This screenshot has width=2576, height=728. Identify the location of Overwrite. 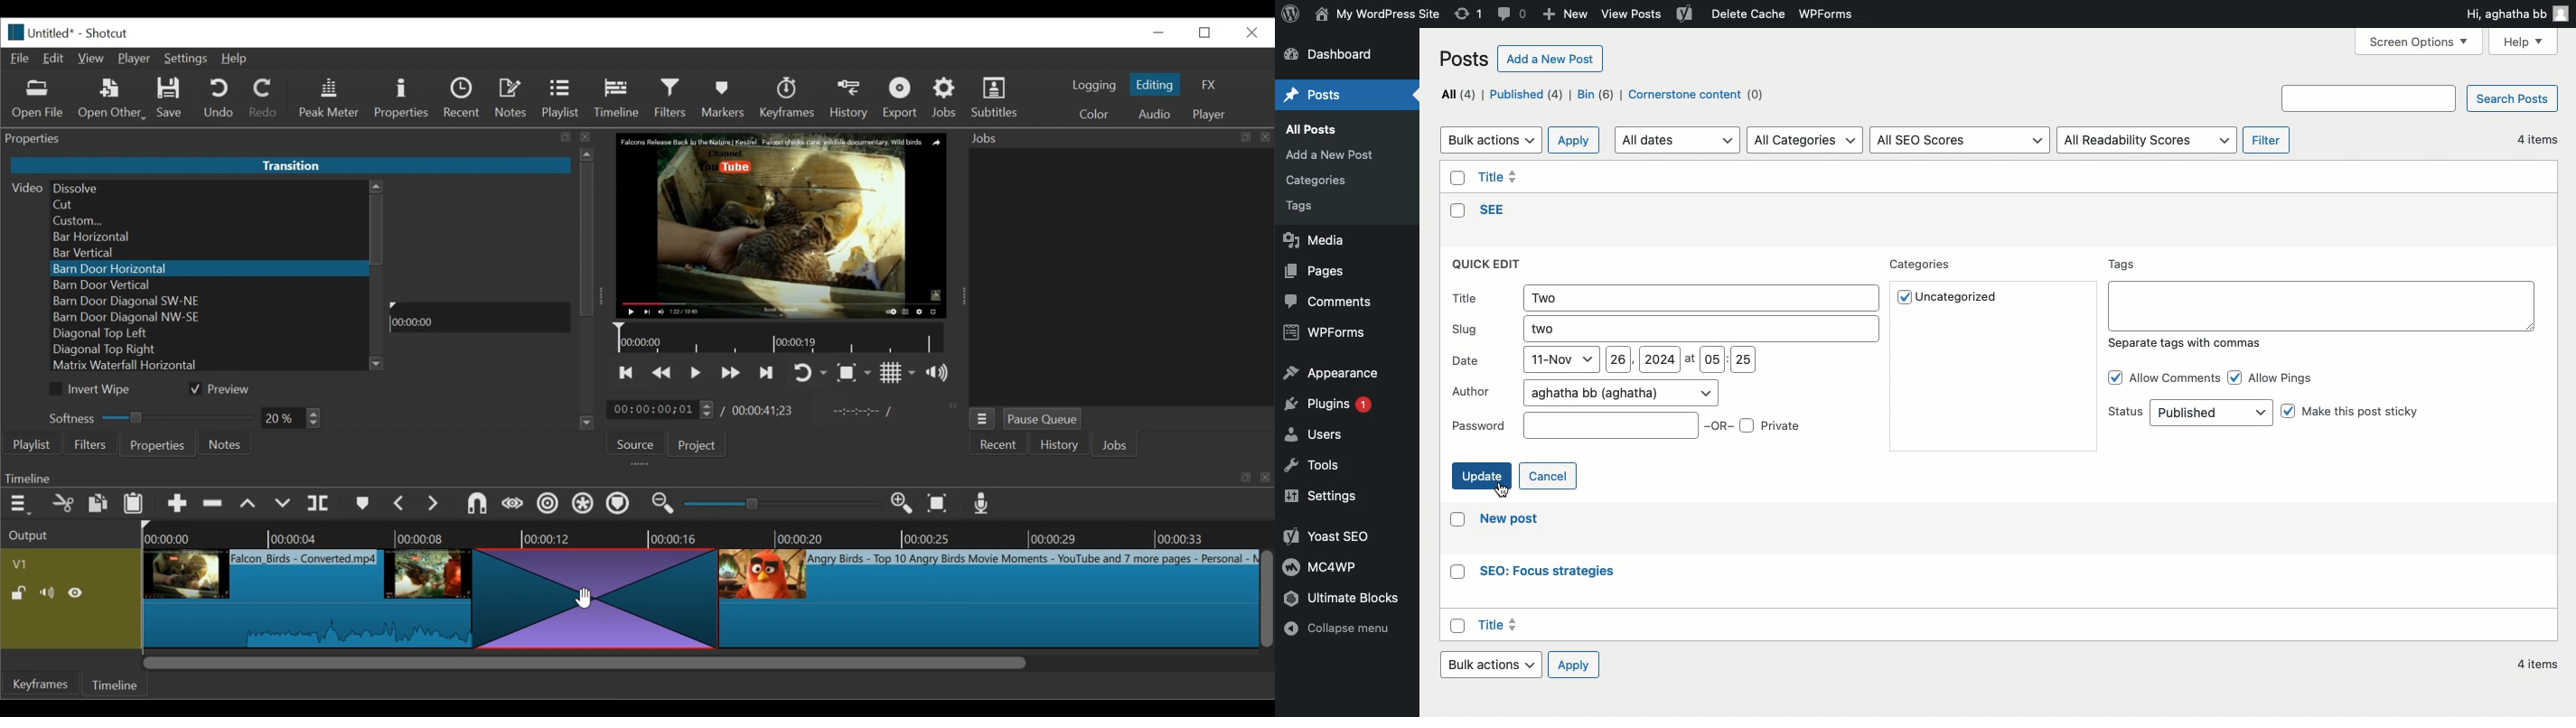
(282, 503).